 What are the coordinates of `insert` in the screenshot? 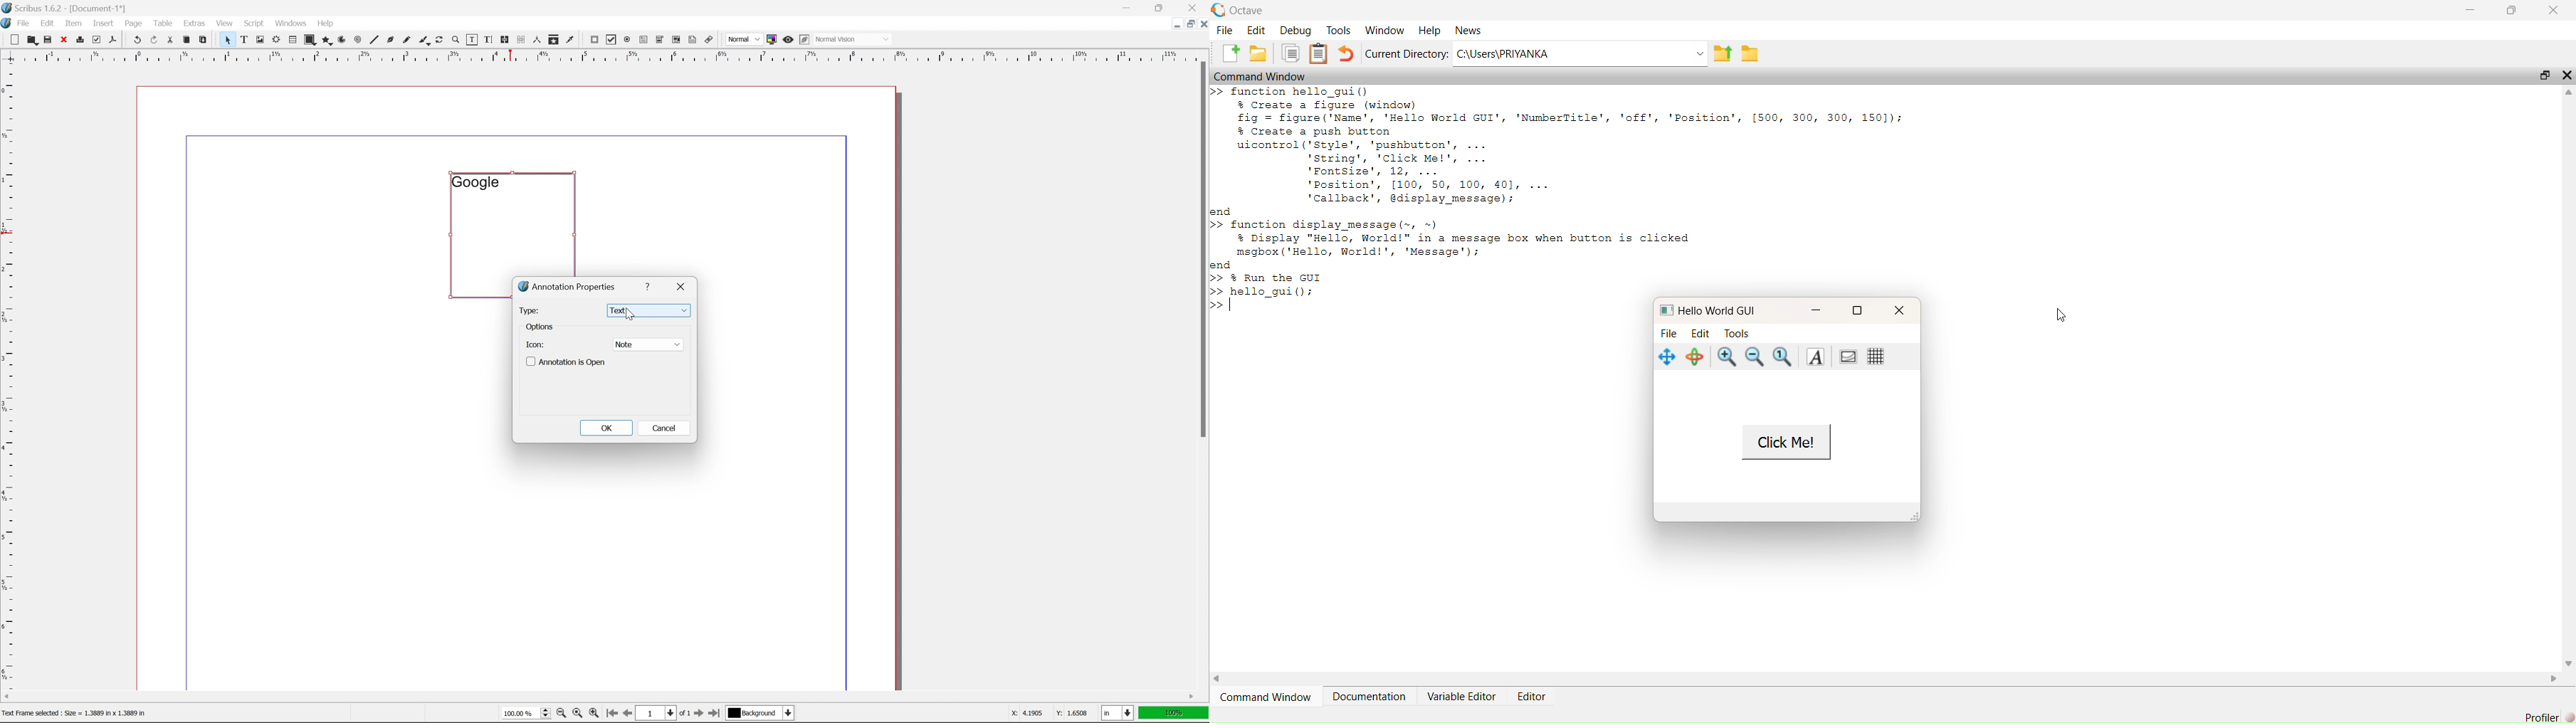 It's located at (103, 23).